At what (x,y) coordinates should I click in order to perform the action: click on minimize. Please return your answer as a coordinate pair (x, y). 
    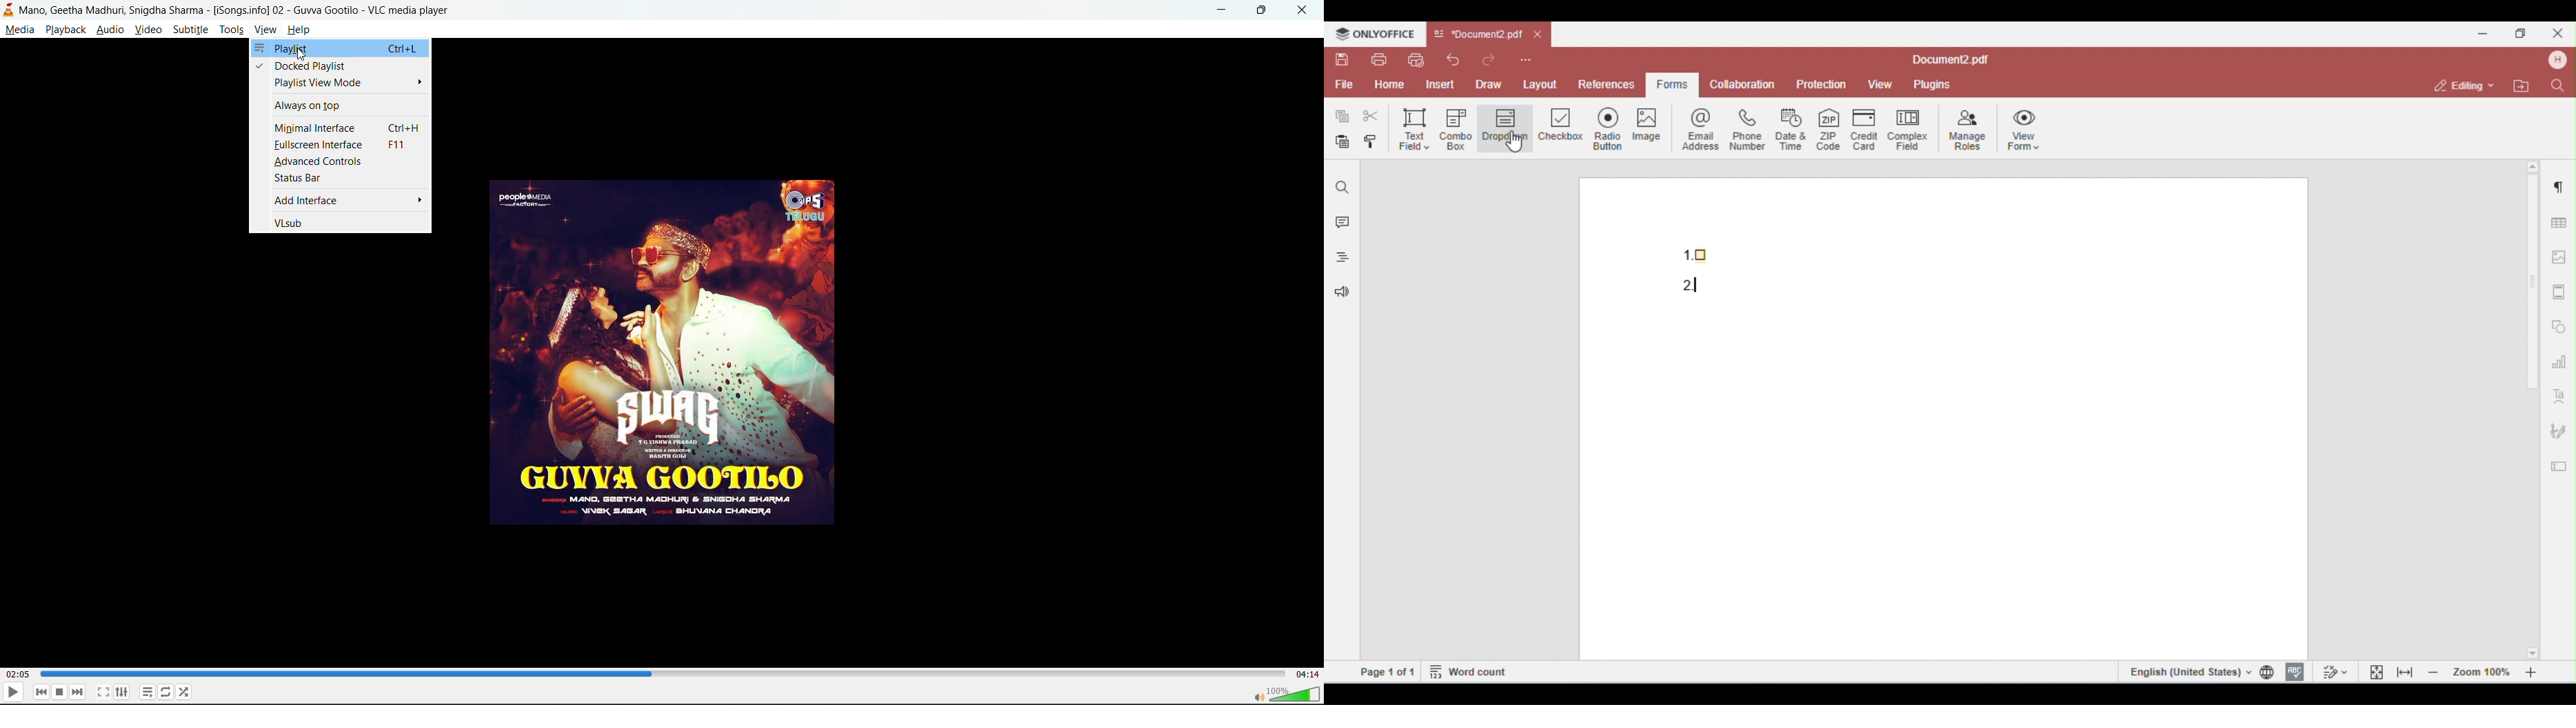
    Looking at the image, I should click on (1225, 10).